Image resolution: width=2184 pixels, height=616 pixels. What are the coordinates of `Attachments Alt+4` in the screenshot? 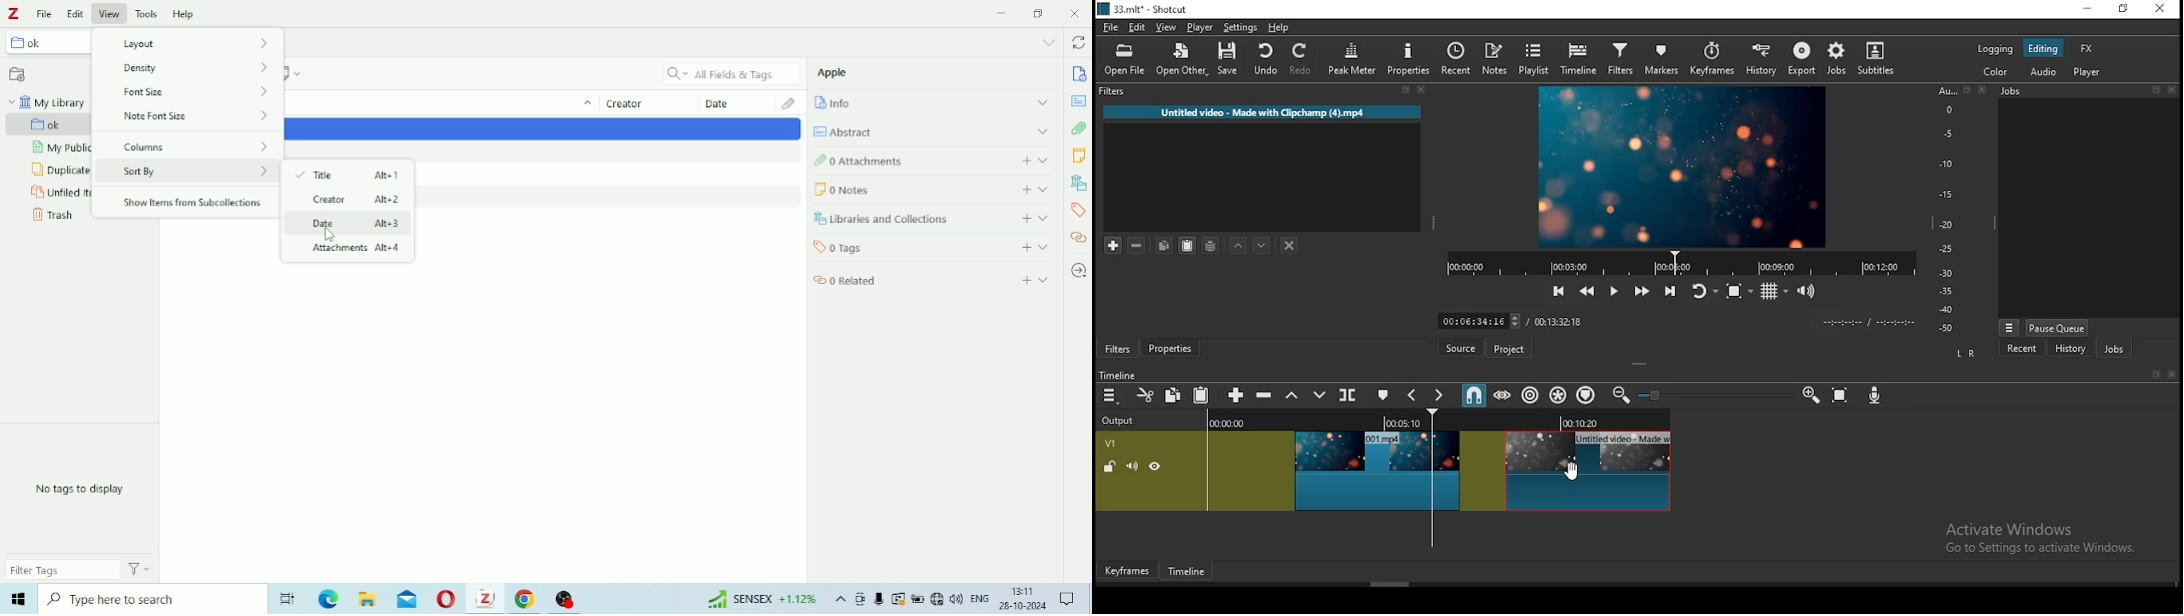 It's located at (351, 250).